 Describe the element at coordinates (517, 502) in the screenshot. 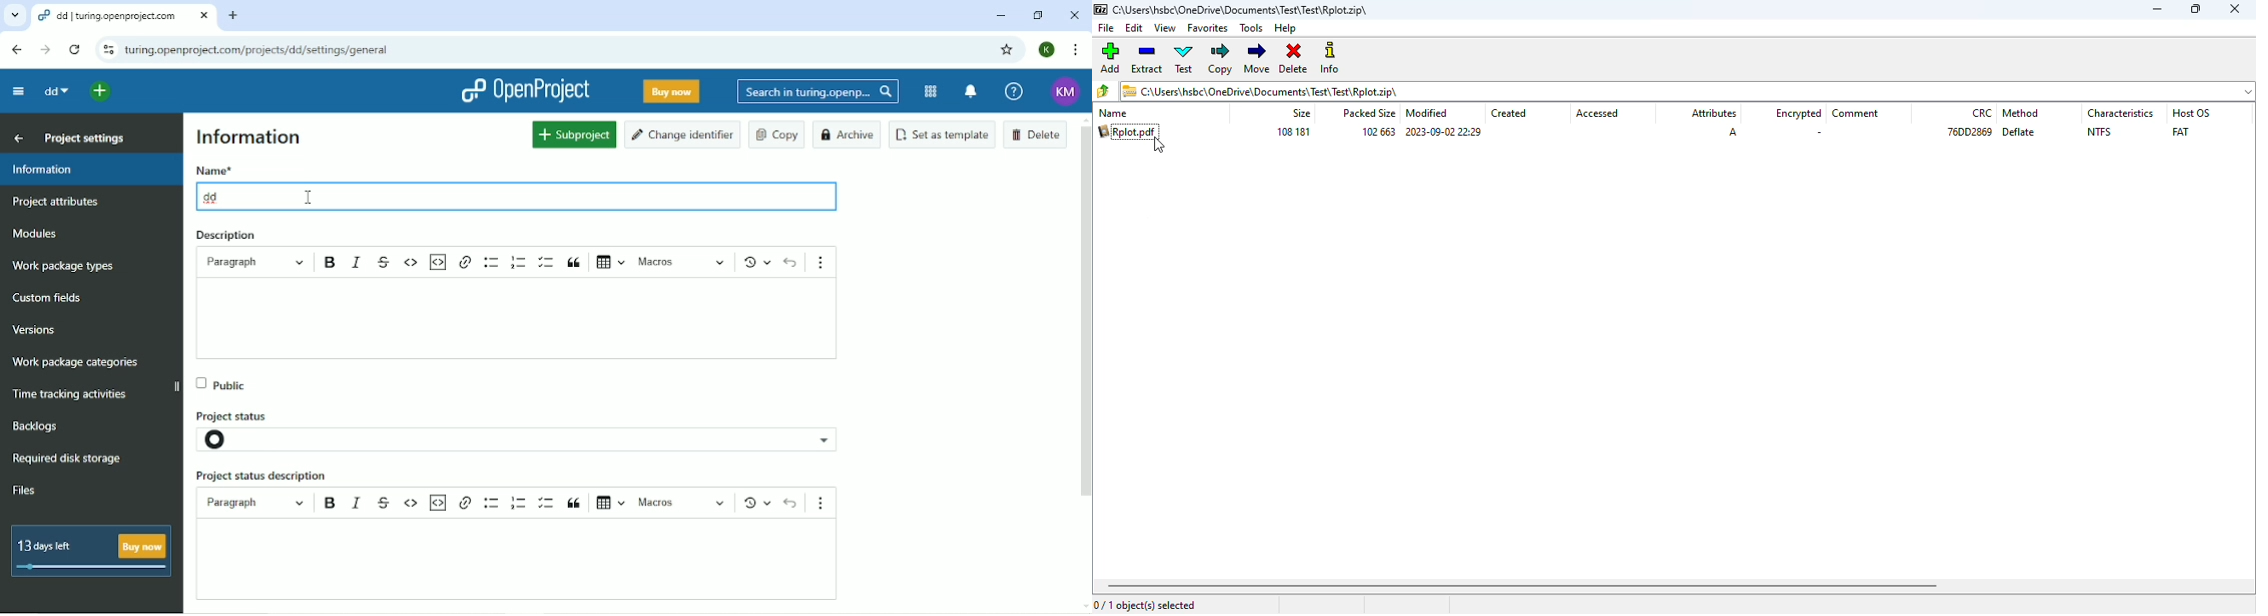

I see `numbered list` at that location.